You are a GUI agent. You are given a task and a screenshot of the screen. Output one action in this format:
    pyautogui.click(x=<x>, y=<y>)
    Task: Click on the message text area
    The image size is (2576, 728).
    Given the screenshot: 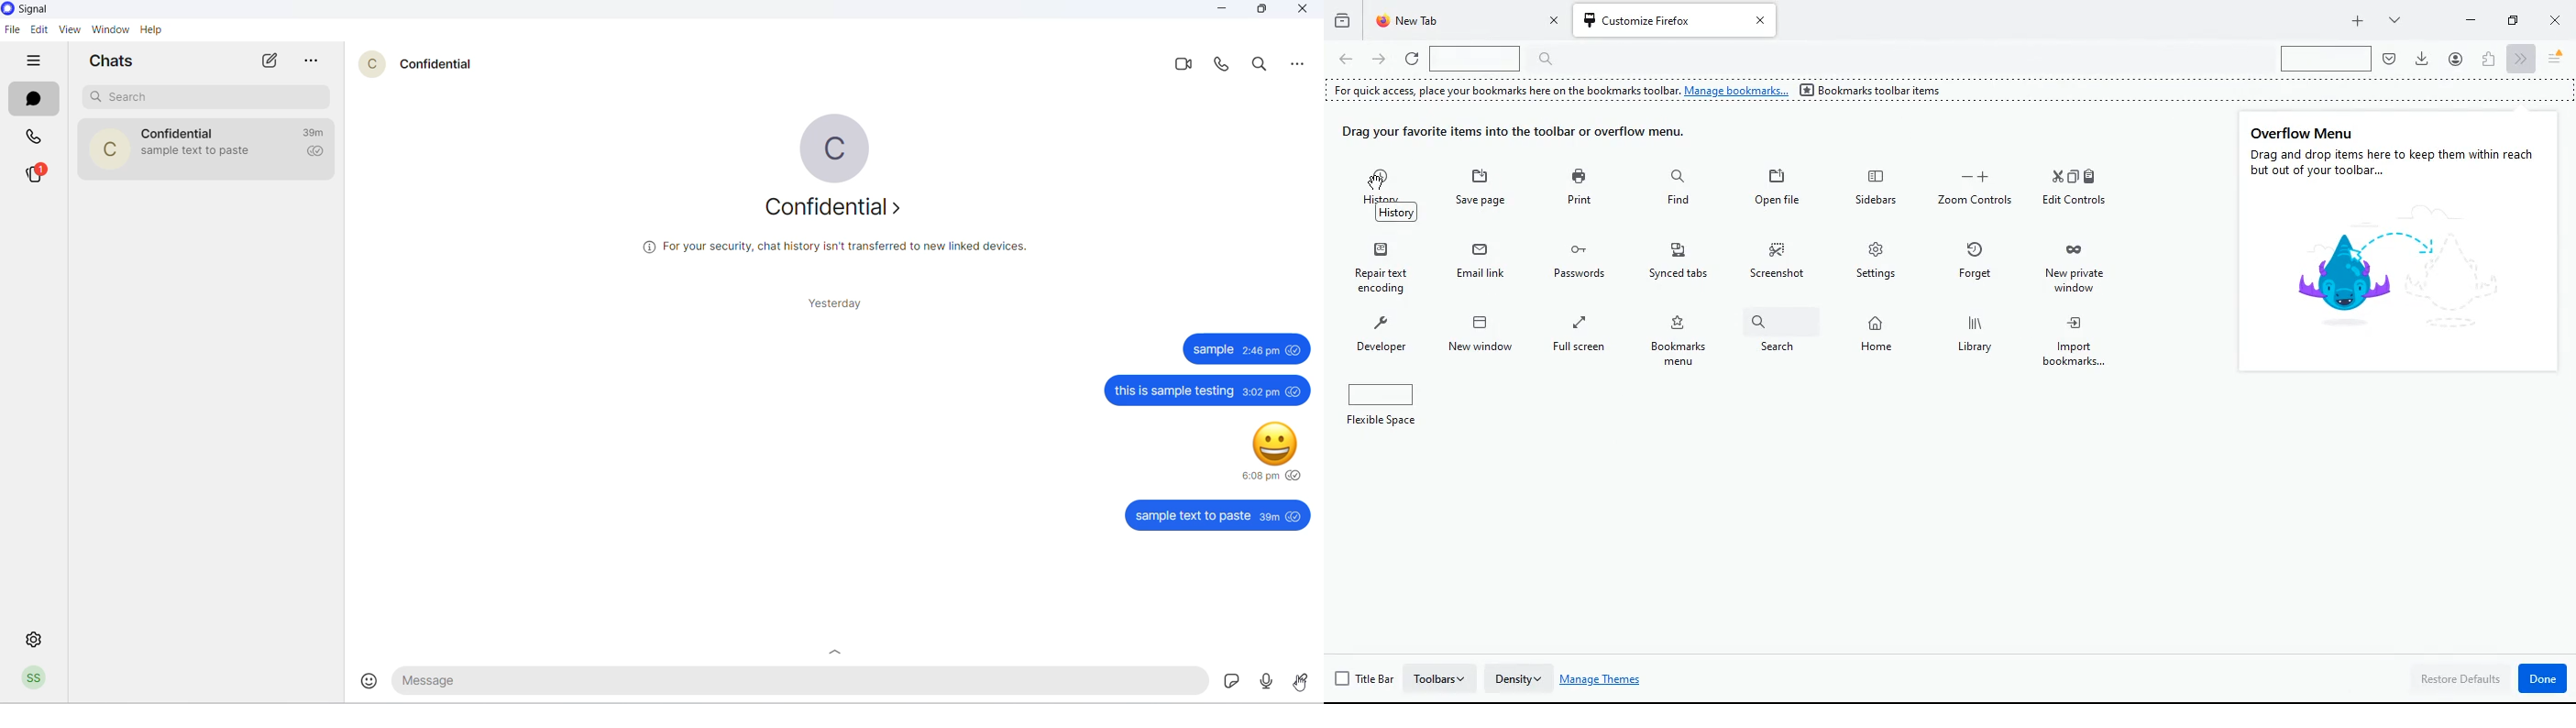 What is the action you would take?
    pyautogui.click(x=796, y=683)
    